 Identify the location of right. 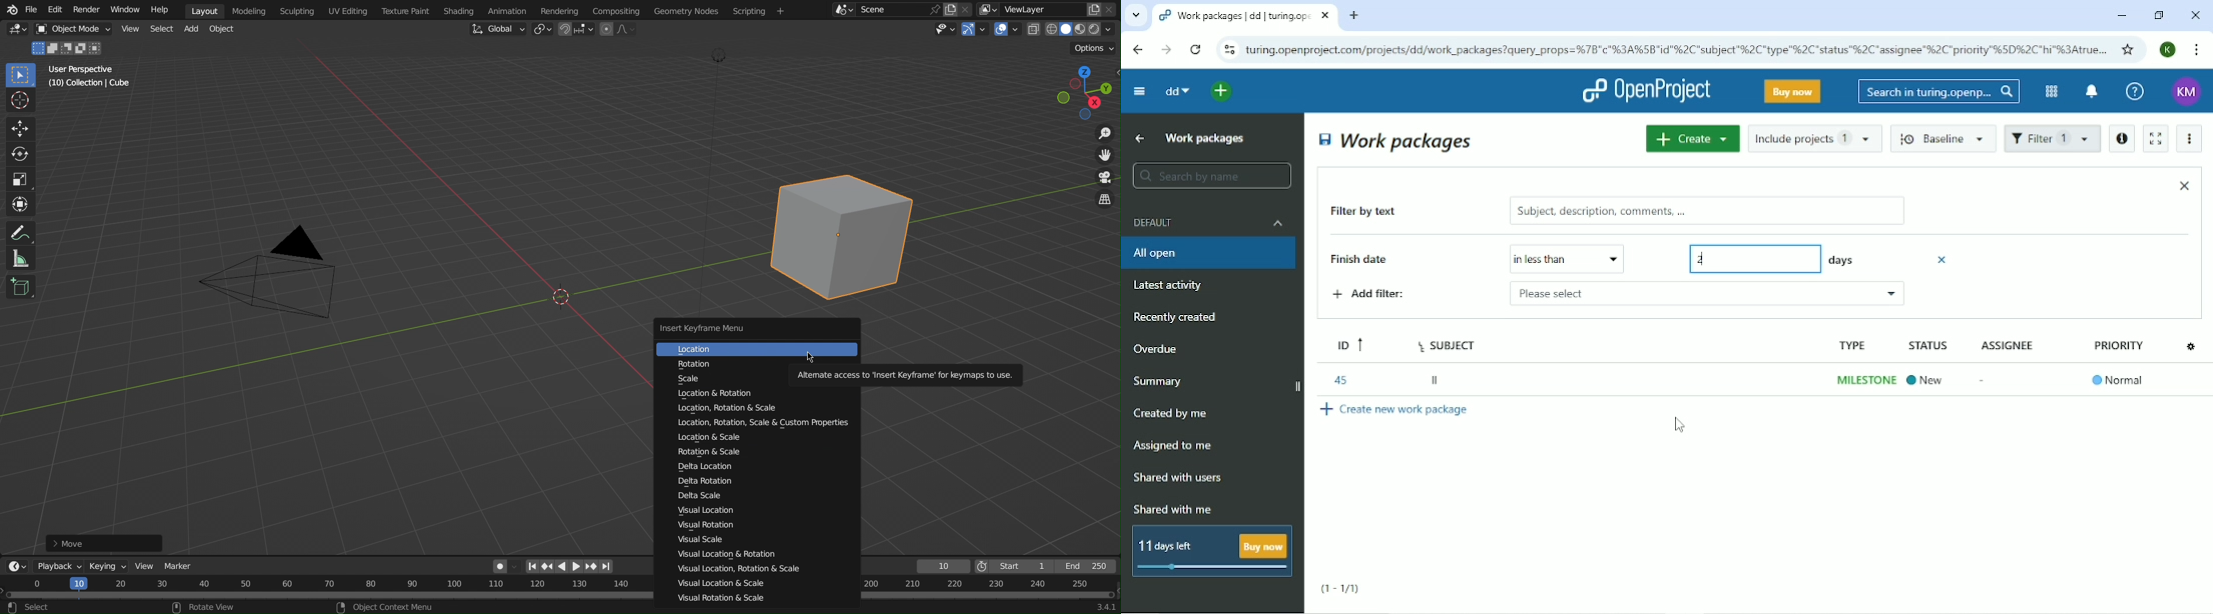
(577, 566).